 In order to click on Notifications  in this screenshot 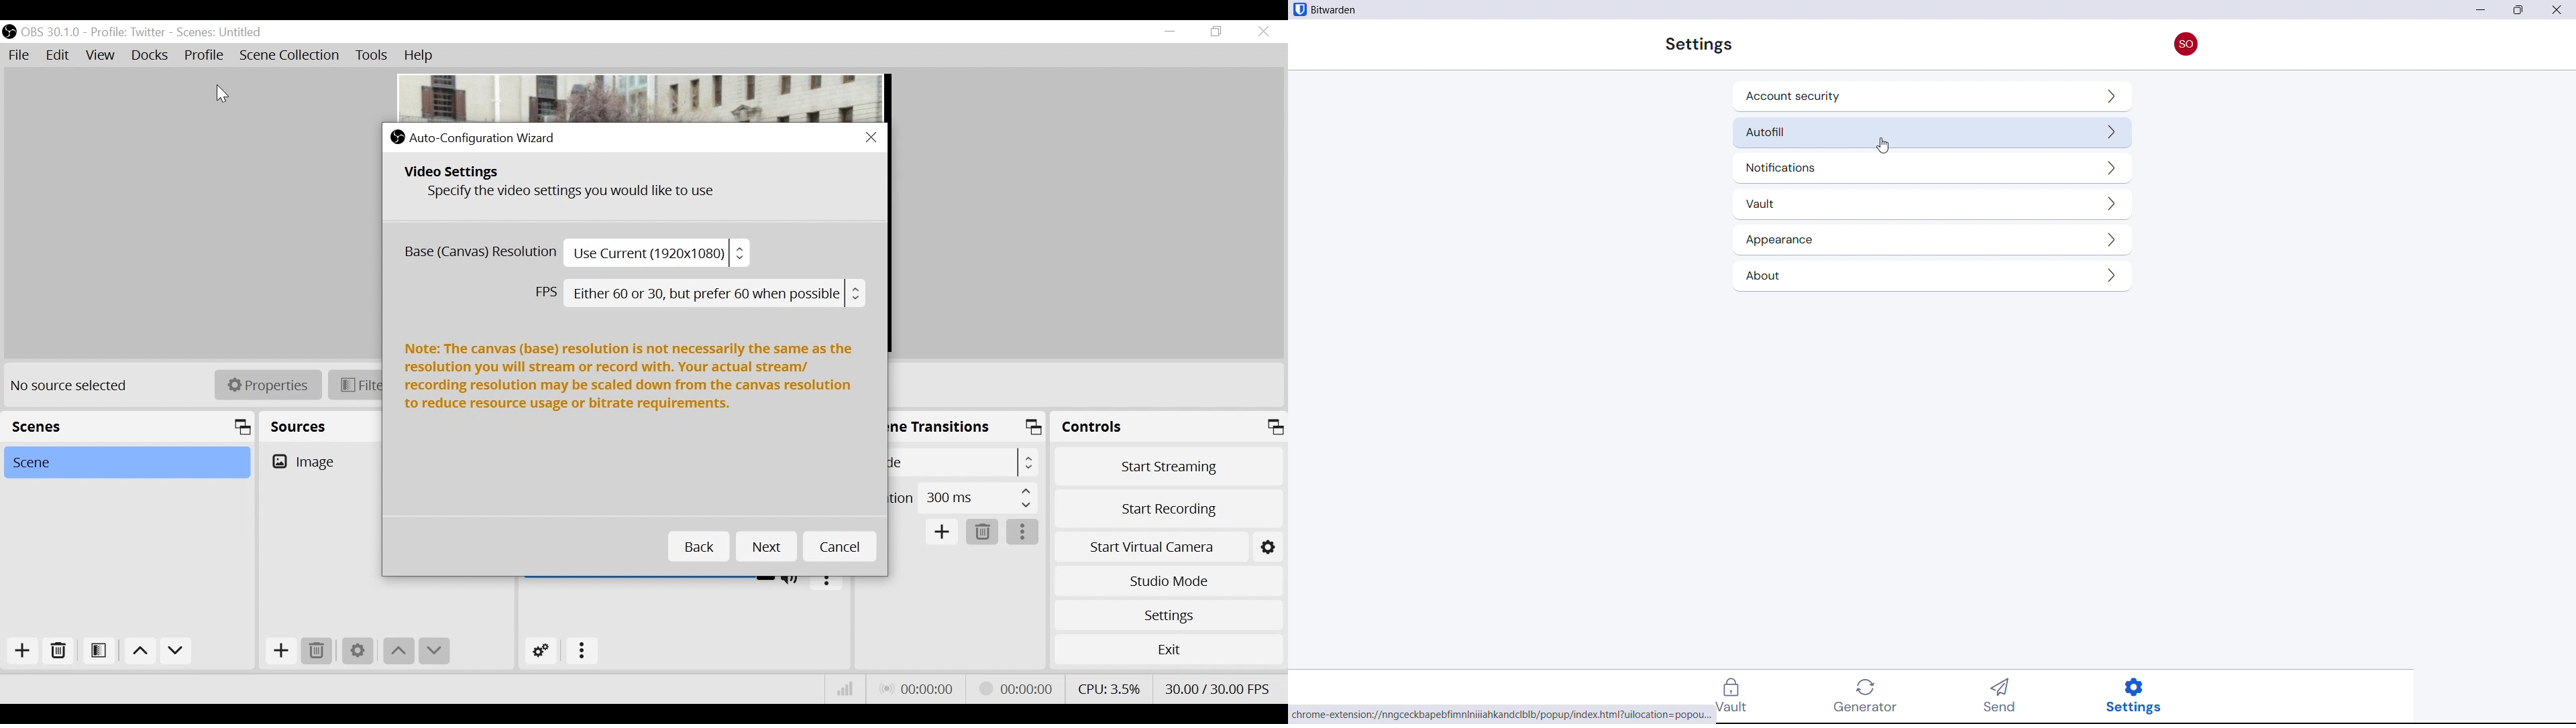, I will do `click(1931, 168)`.